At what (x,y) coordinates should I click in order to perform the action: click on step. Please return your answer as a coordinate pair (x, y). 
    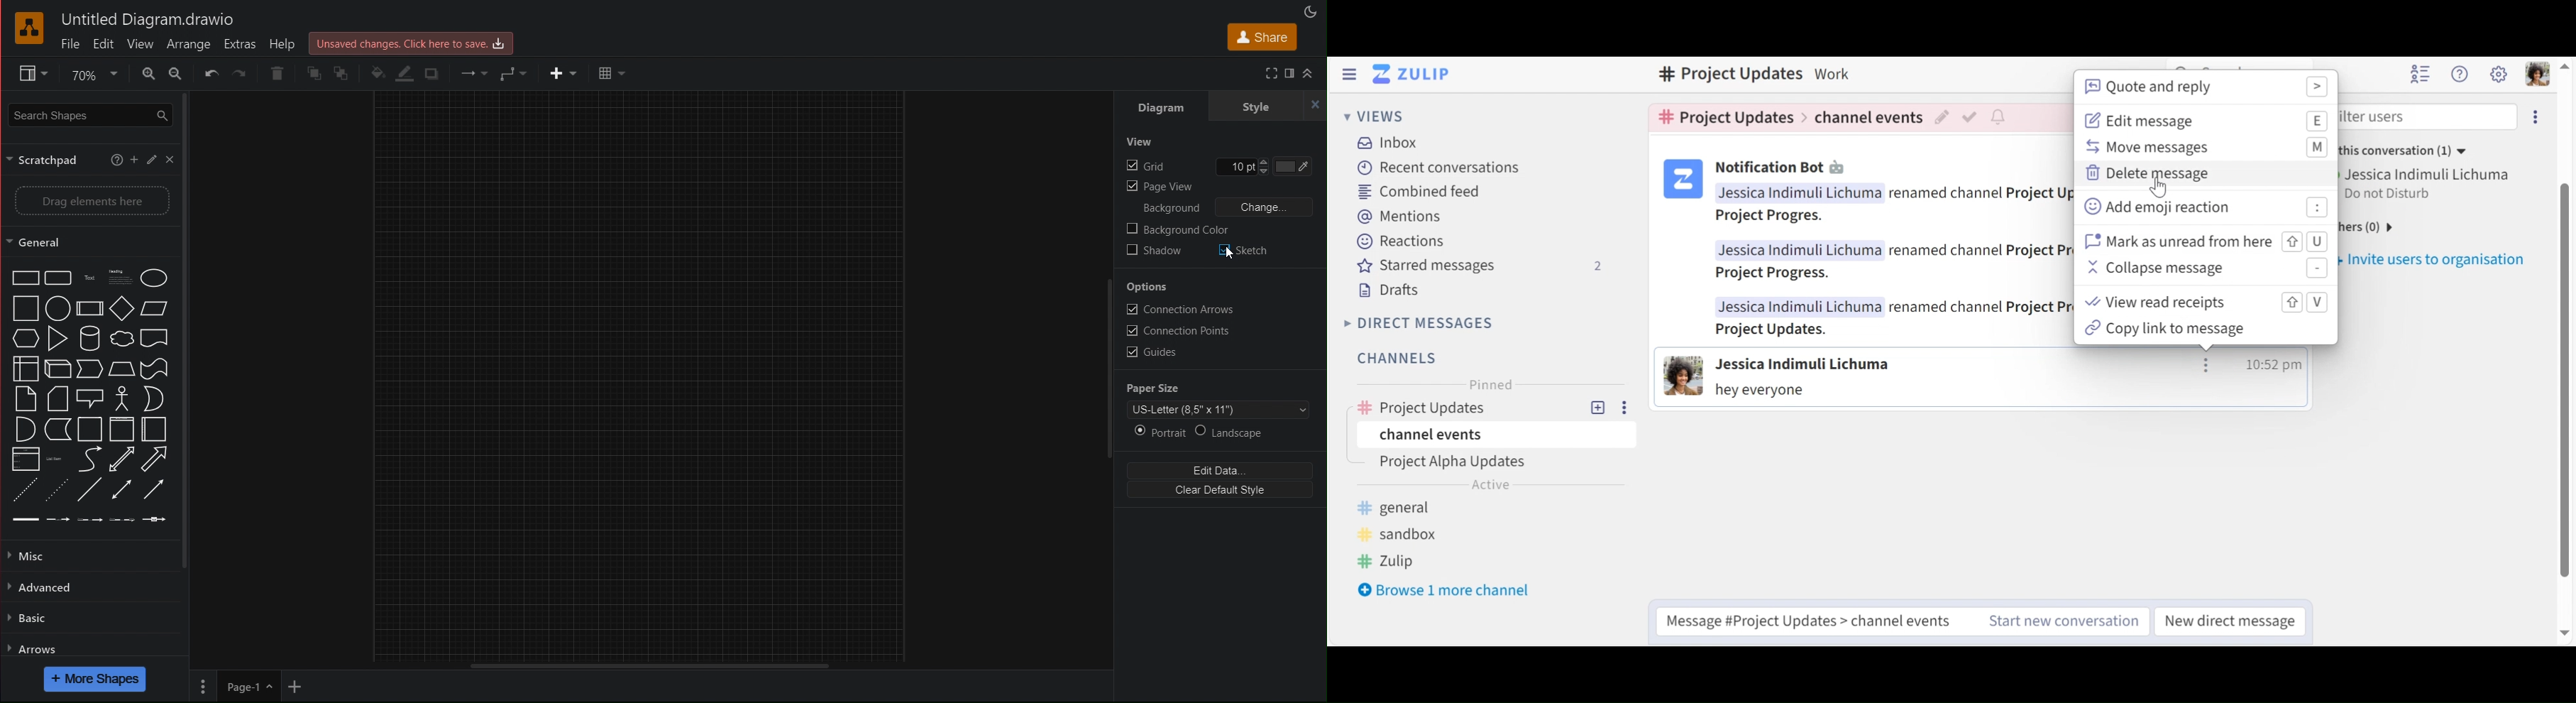
    Looking at the image, I should click on (89, 369).